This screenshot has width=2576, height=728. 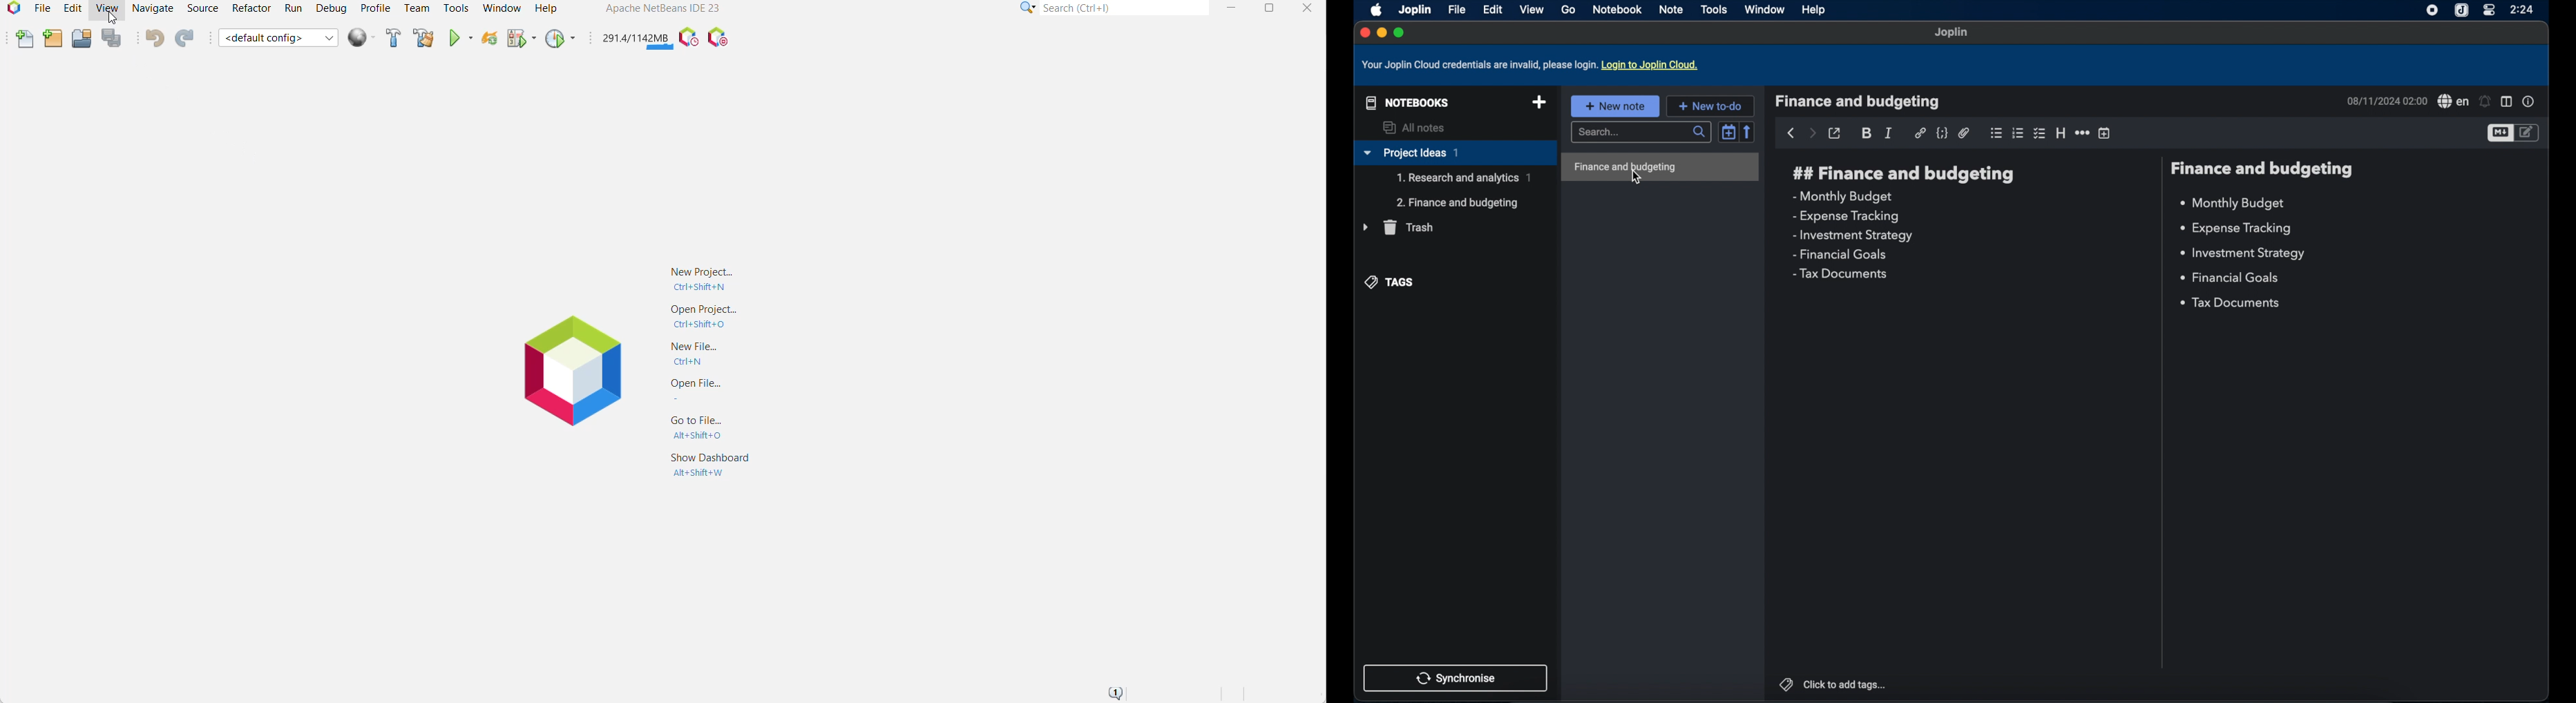 What do you see at coordinates (1619, 10) in the screenshot?
I see `notebook` at bounding box center [1619, 10].